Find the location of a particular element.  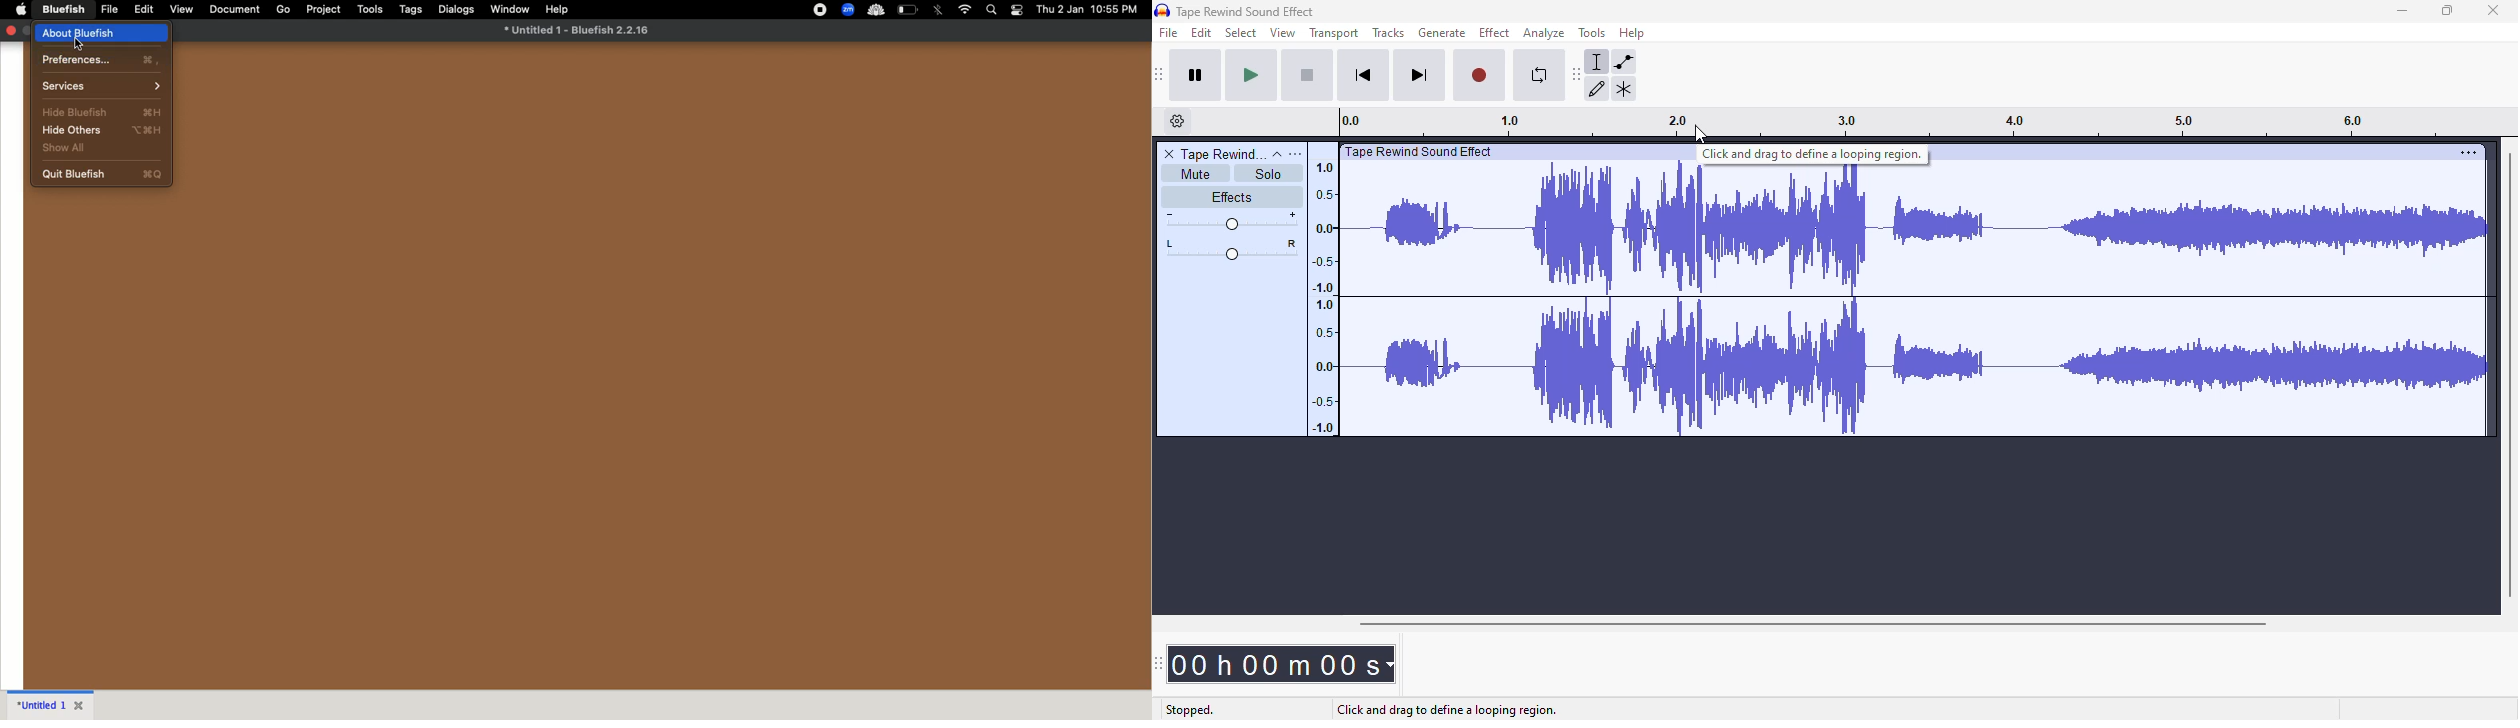

notification is located at coordinates (1018, 10).